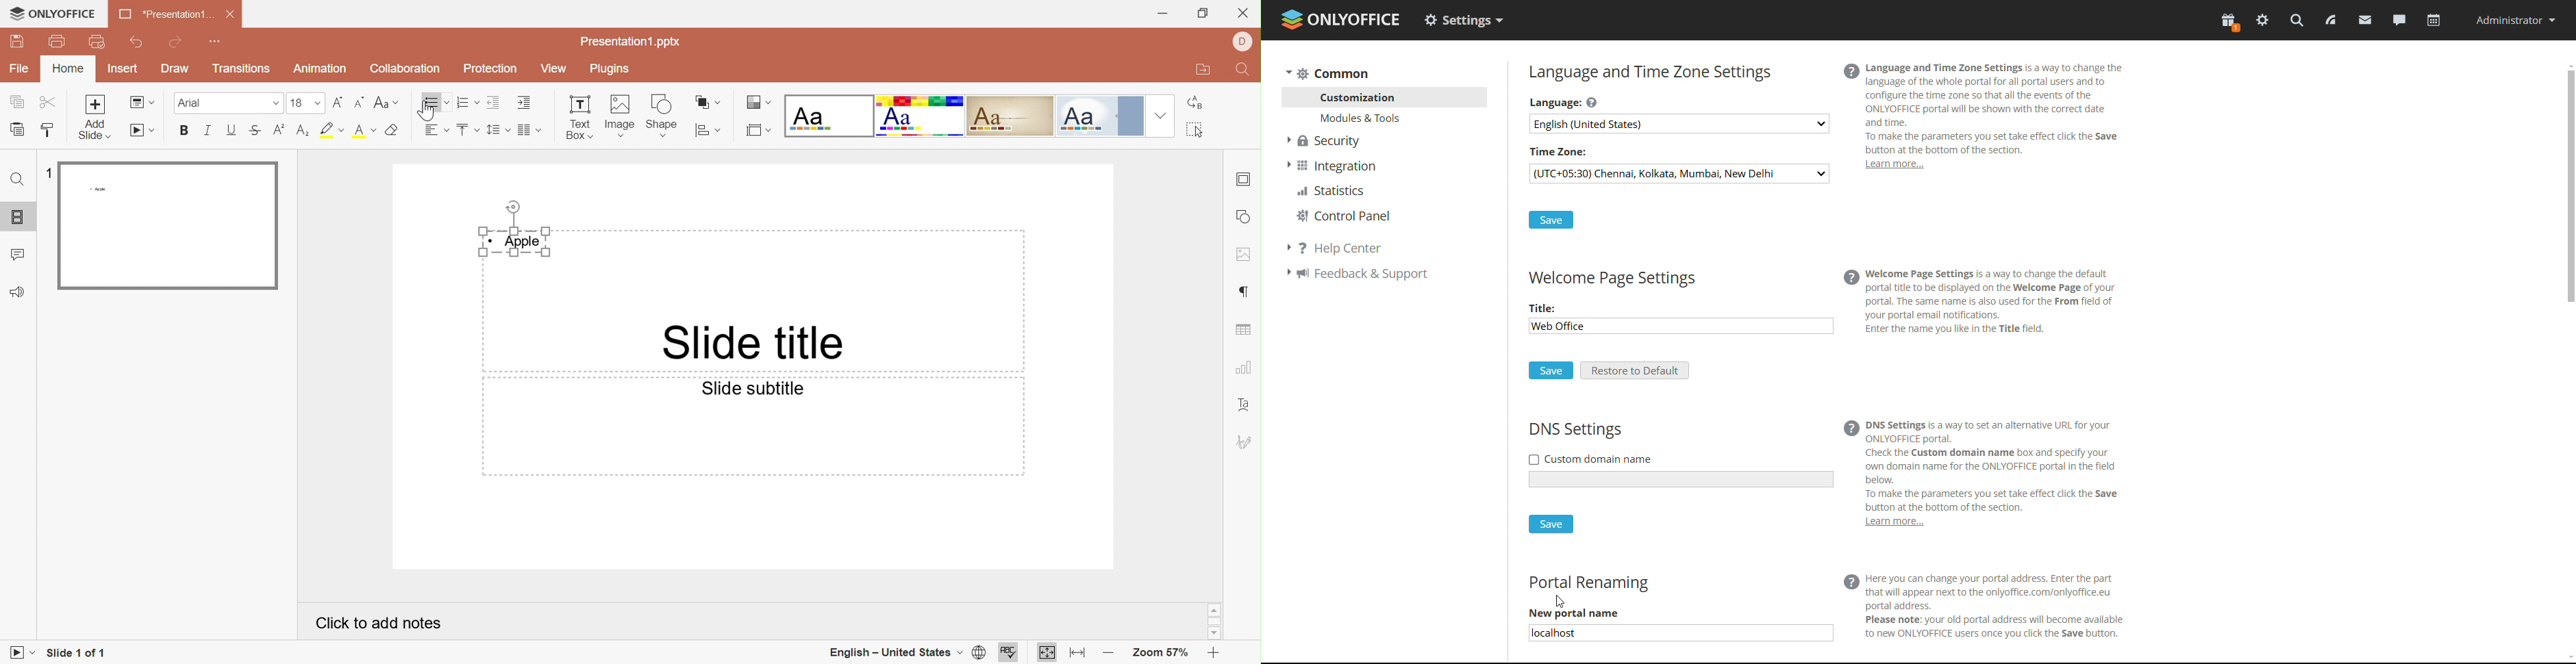 The image size is (2576, 672). I want to click on Merge and center, so click(525, 130).